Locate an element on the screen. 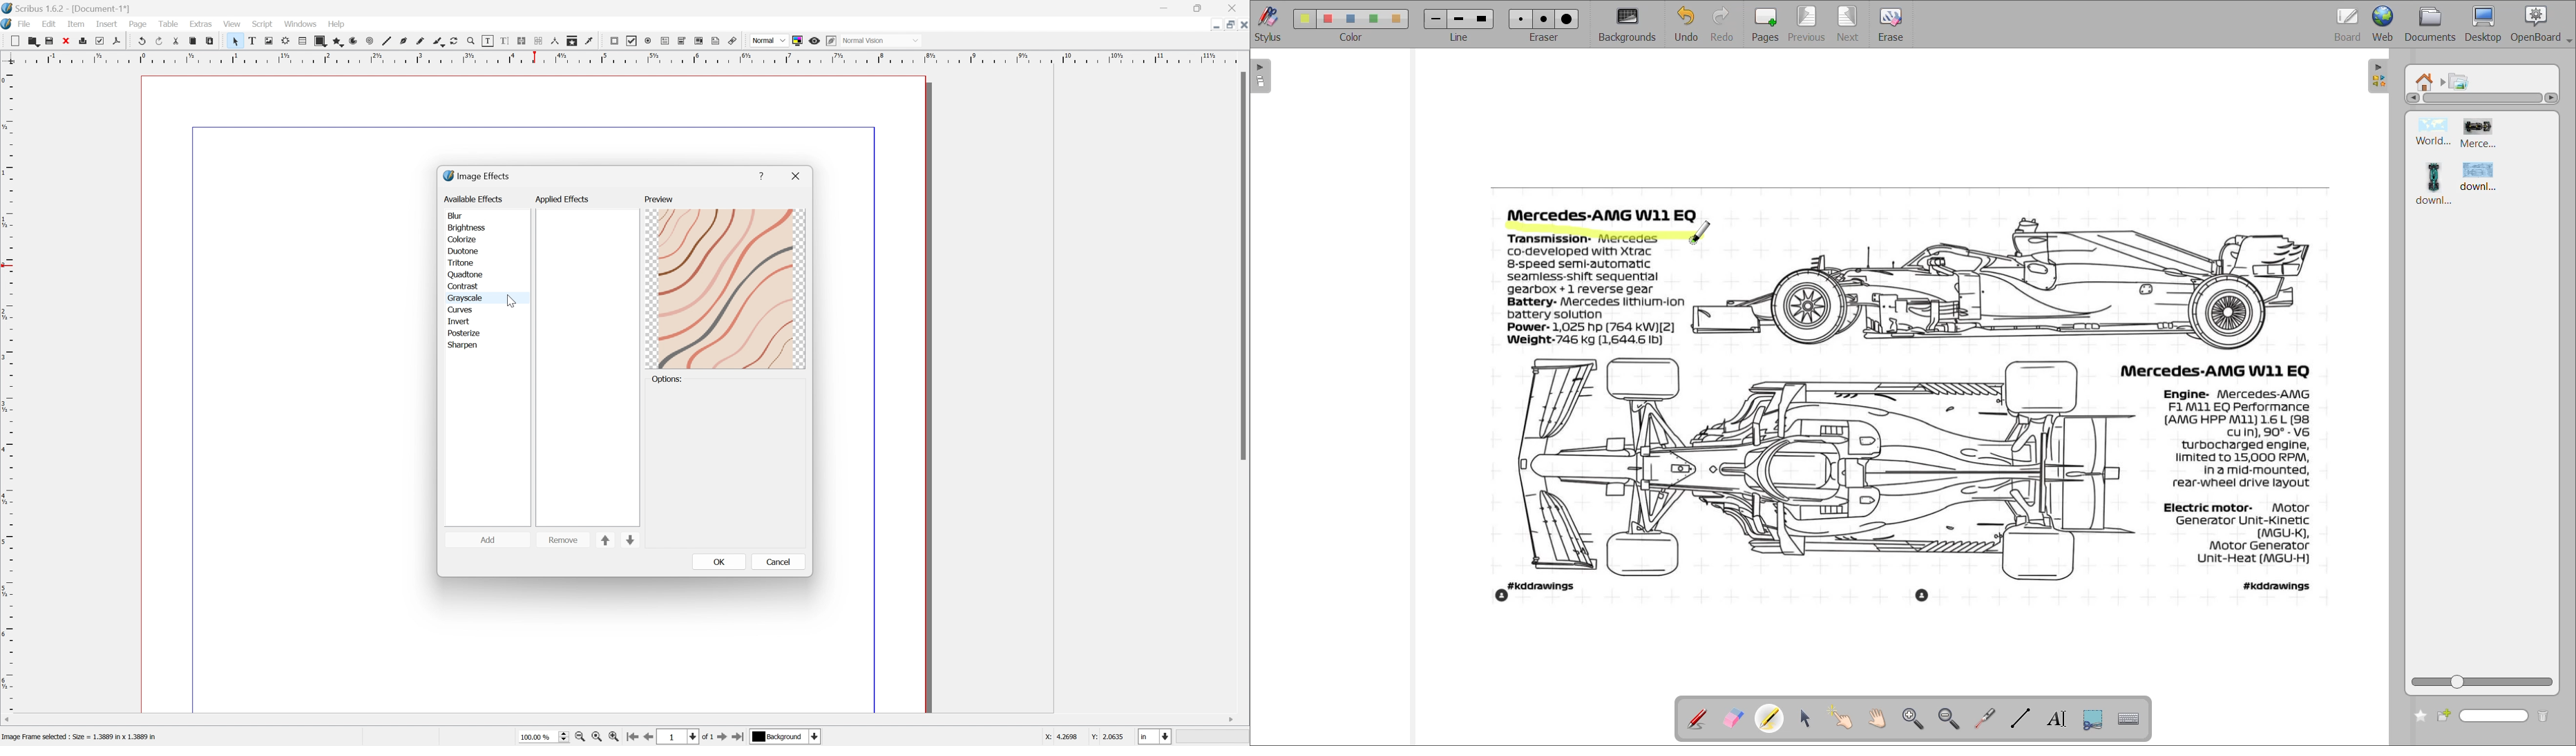 The image size is (2576, 756). Scroll right is located at coordinates (1229, 718).